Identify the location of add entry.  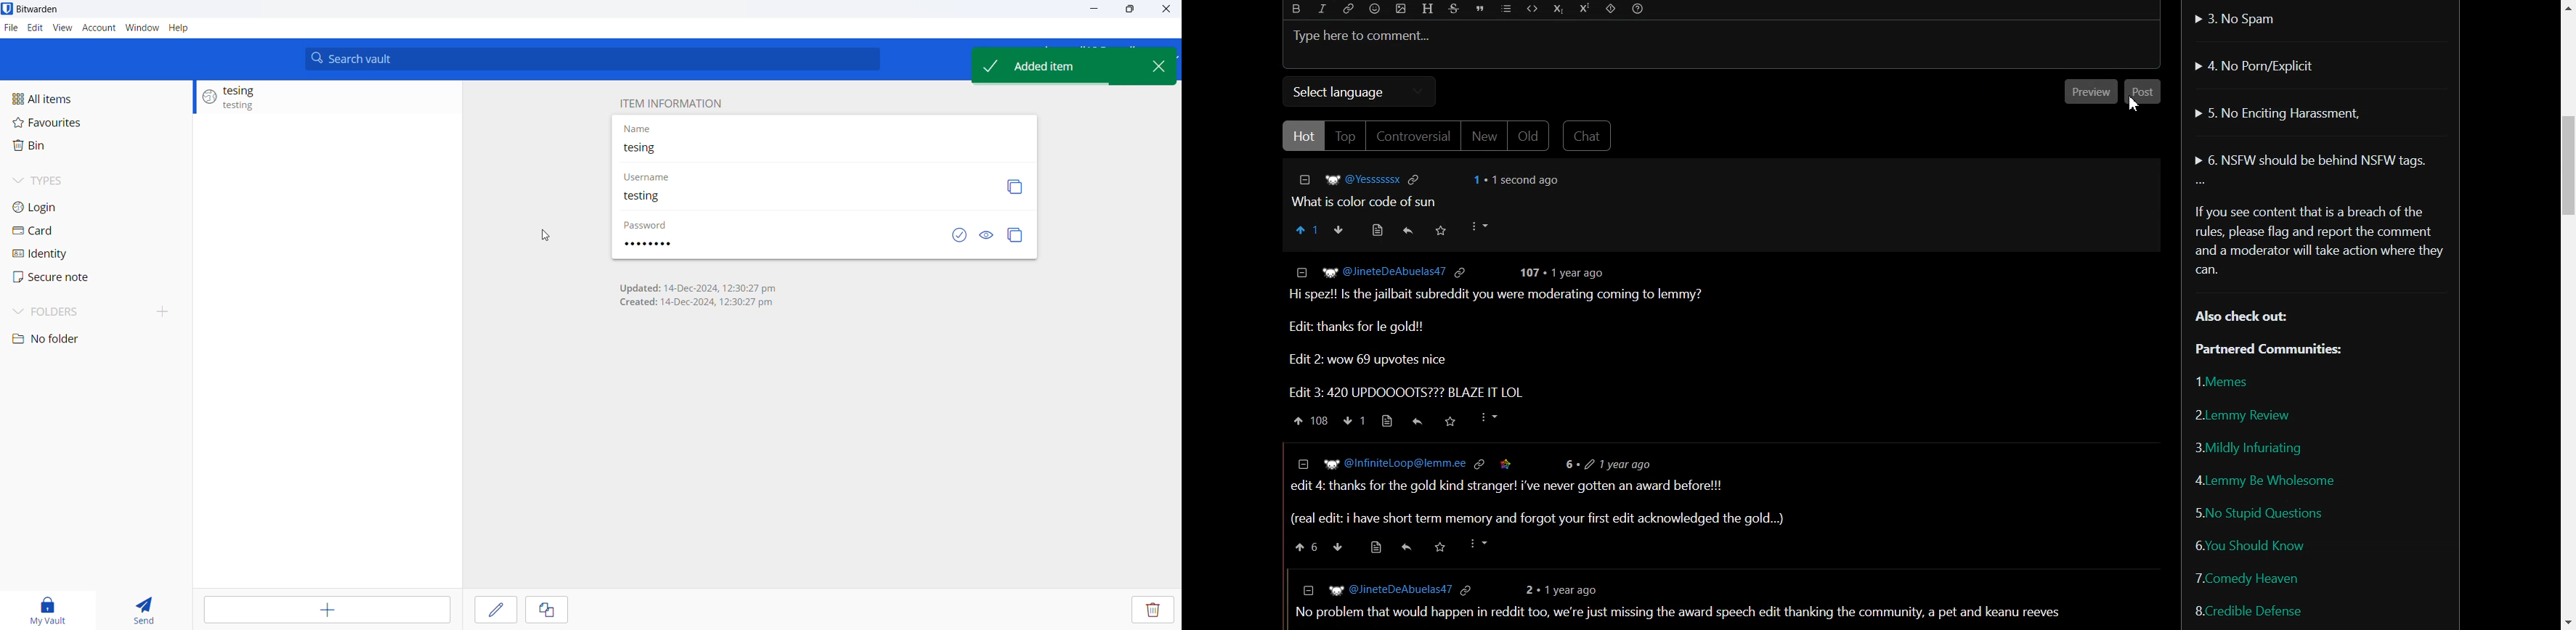
(329, 610).